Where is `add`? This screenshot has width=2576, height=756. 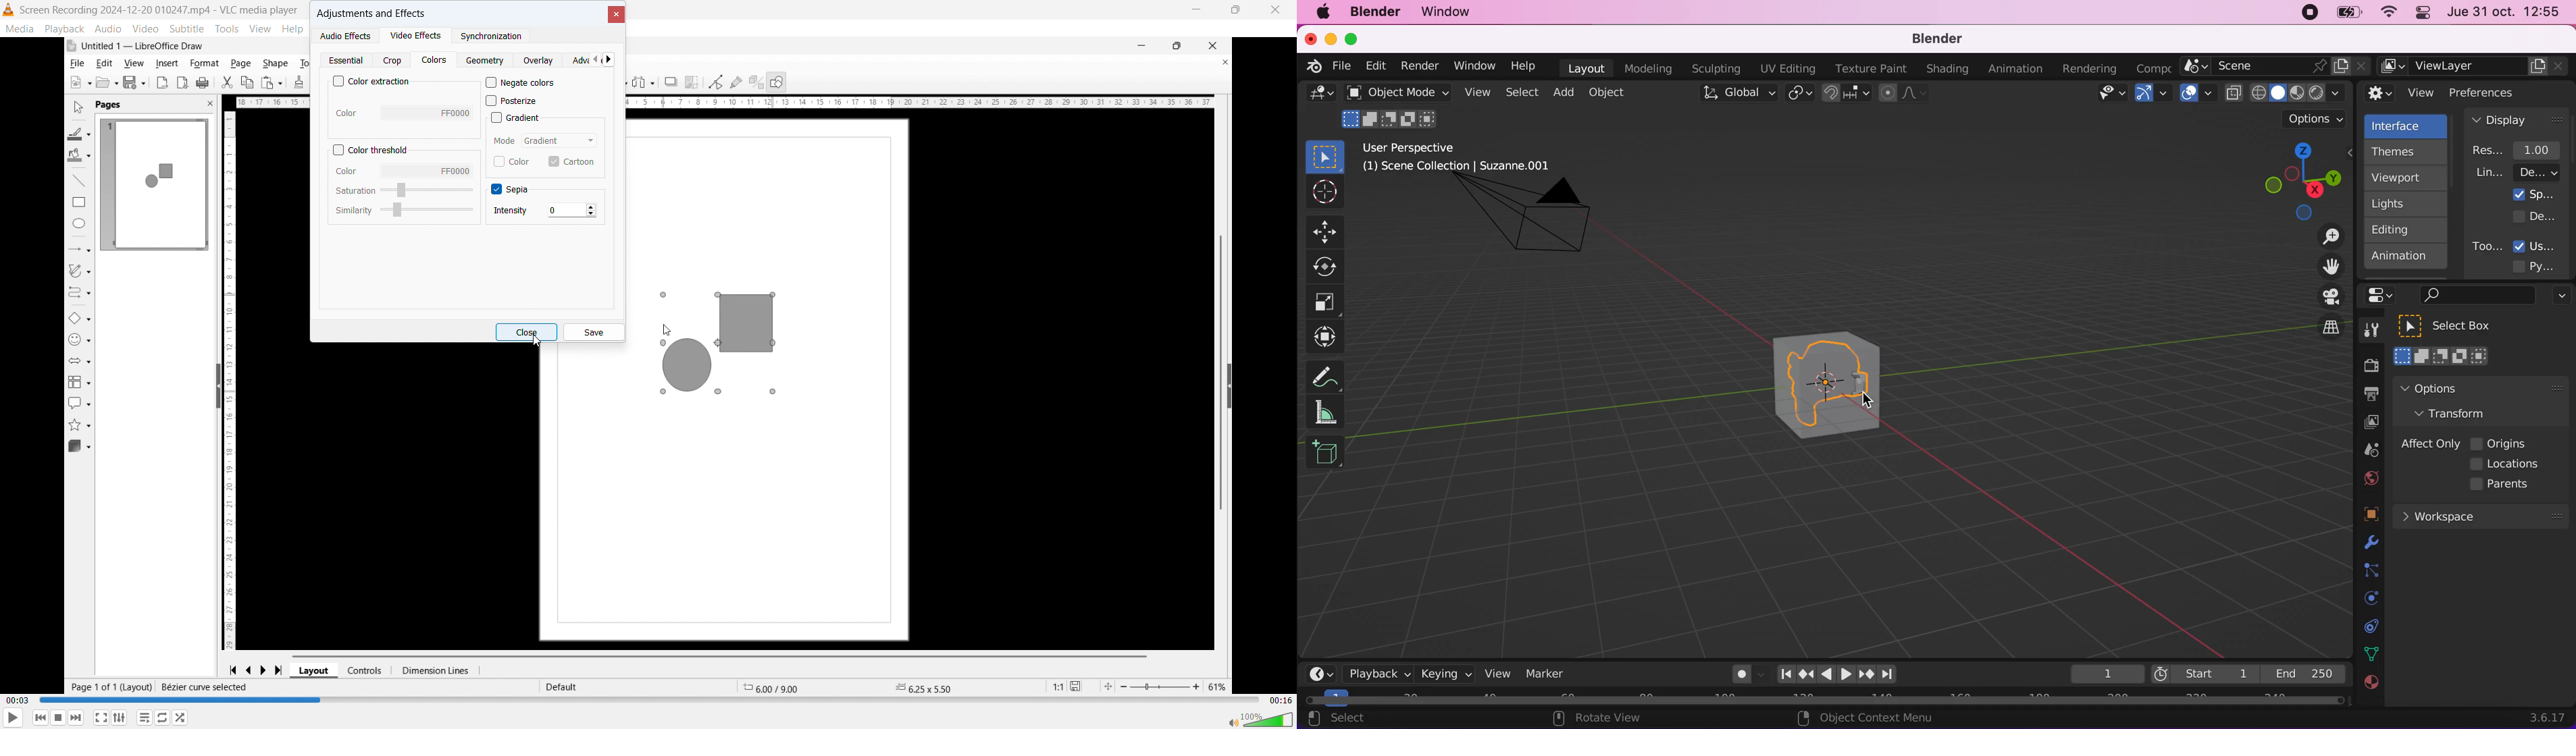 add is located at coordinates (1562, 92).